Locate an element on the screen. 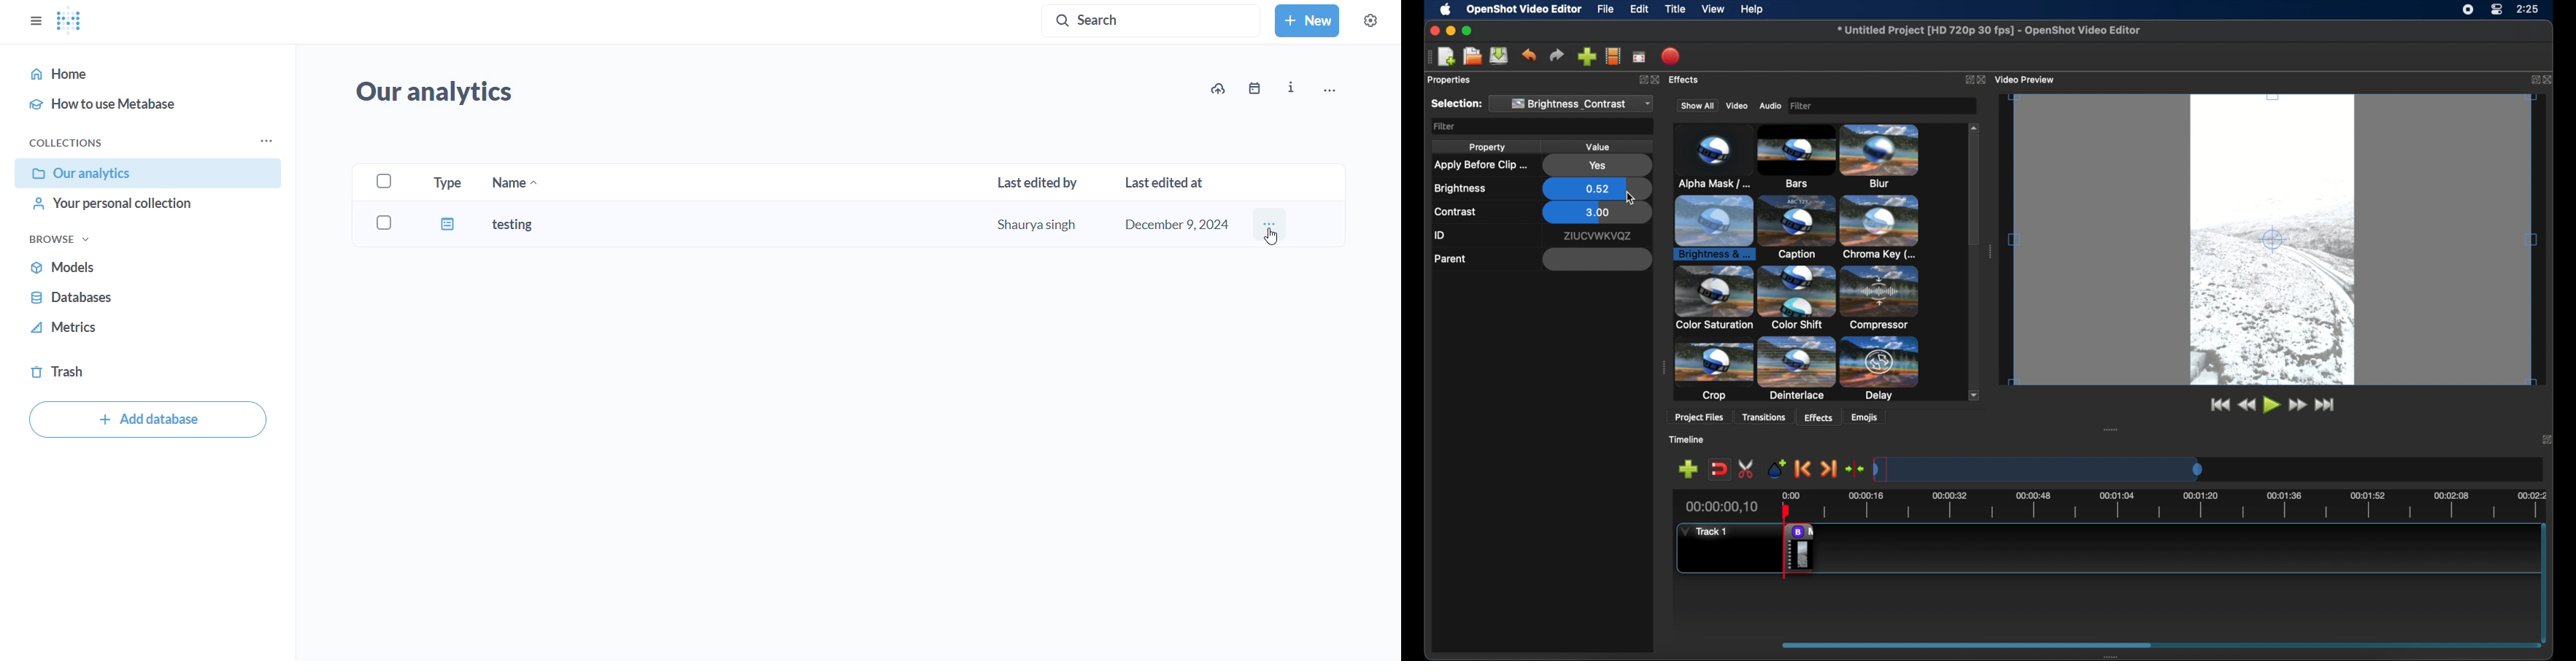  databases is located at coordinates (141, 303).